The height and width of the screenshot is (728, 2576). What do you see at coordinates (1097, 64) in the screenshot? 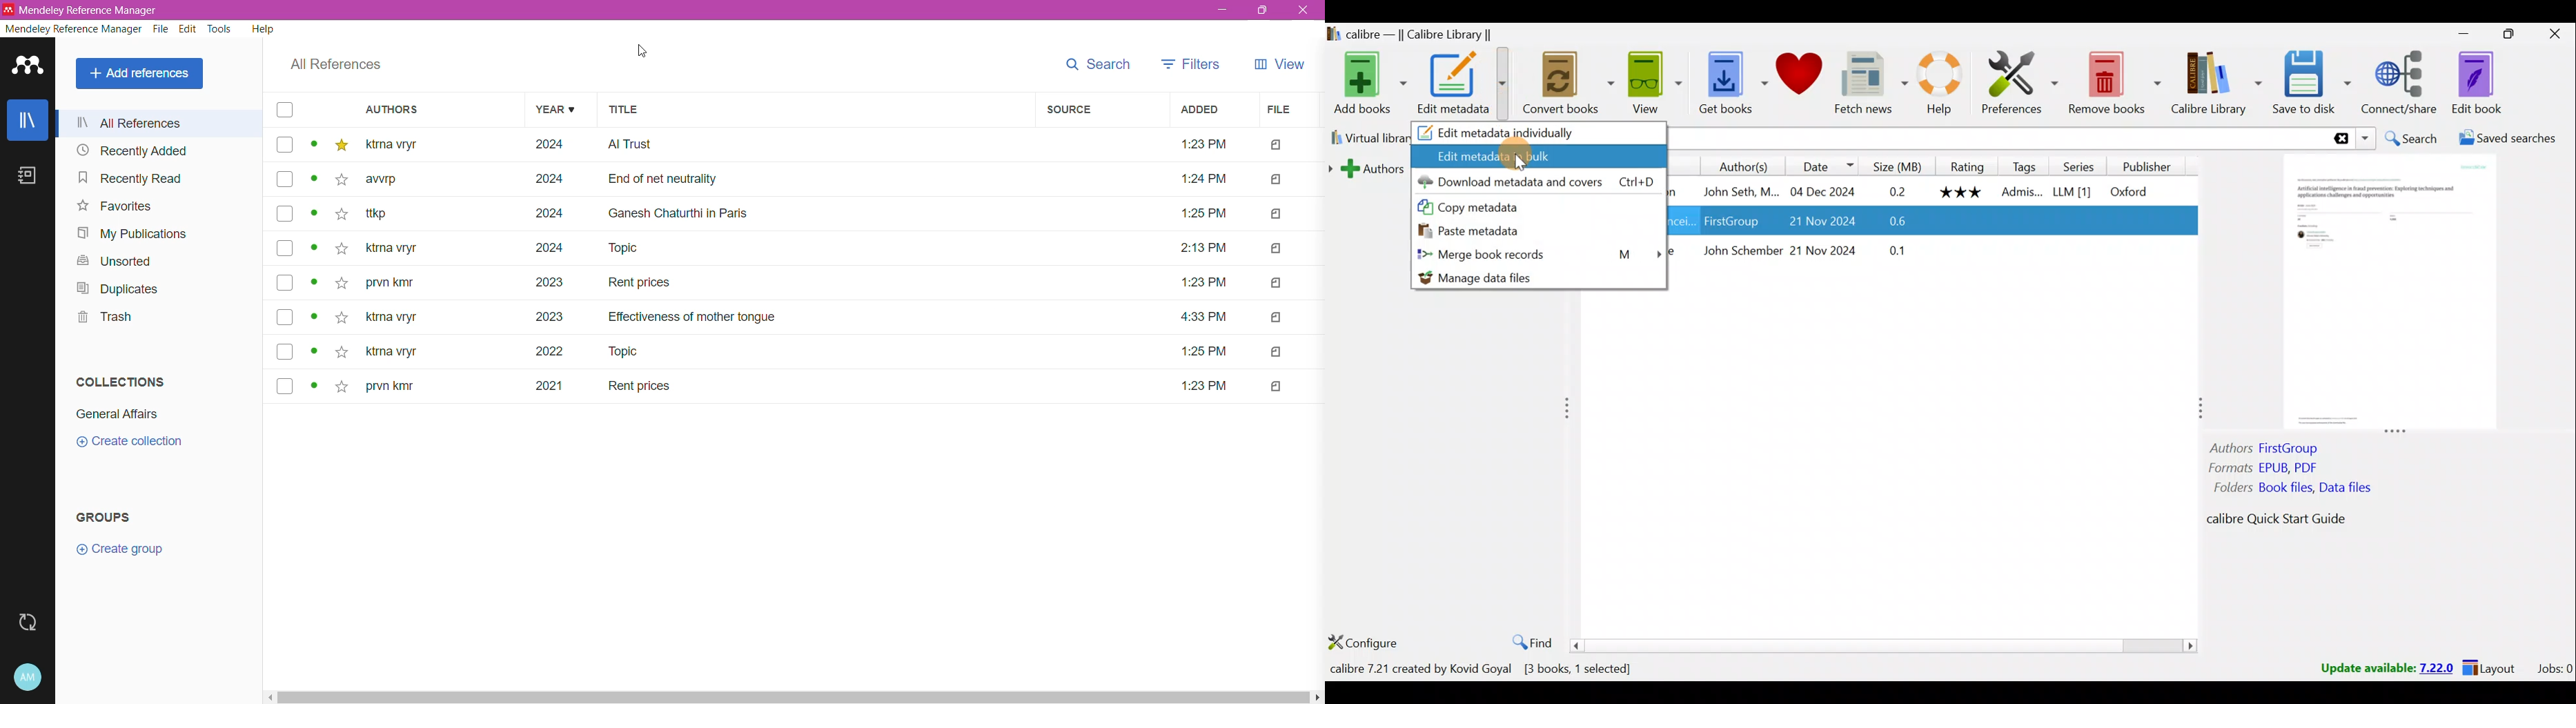
I see `Search` at bounding box center [1097, 64].